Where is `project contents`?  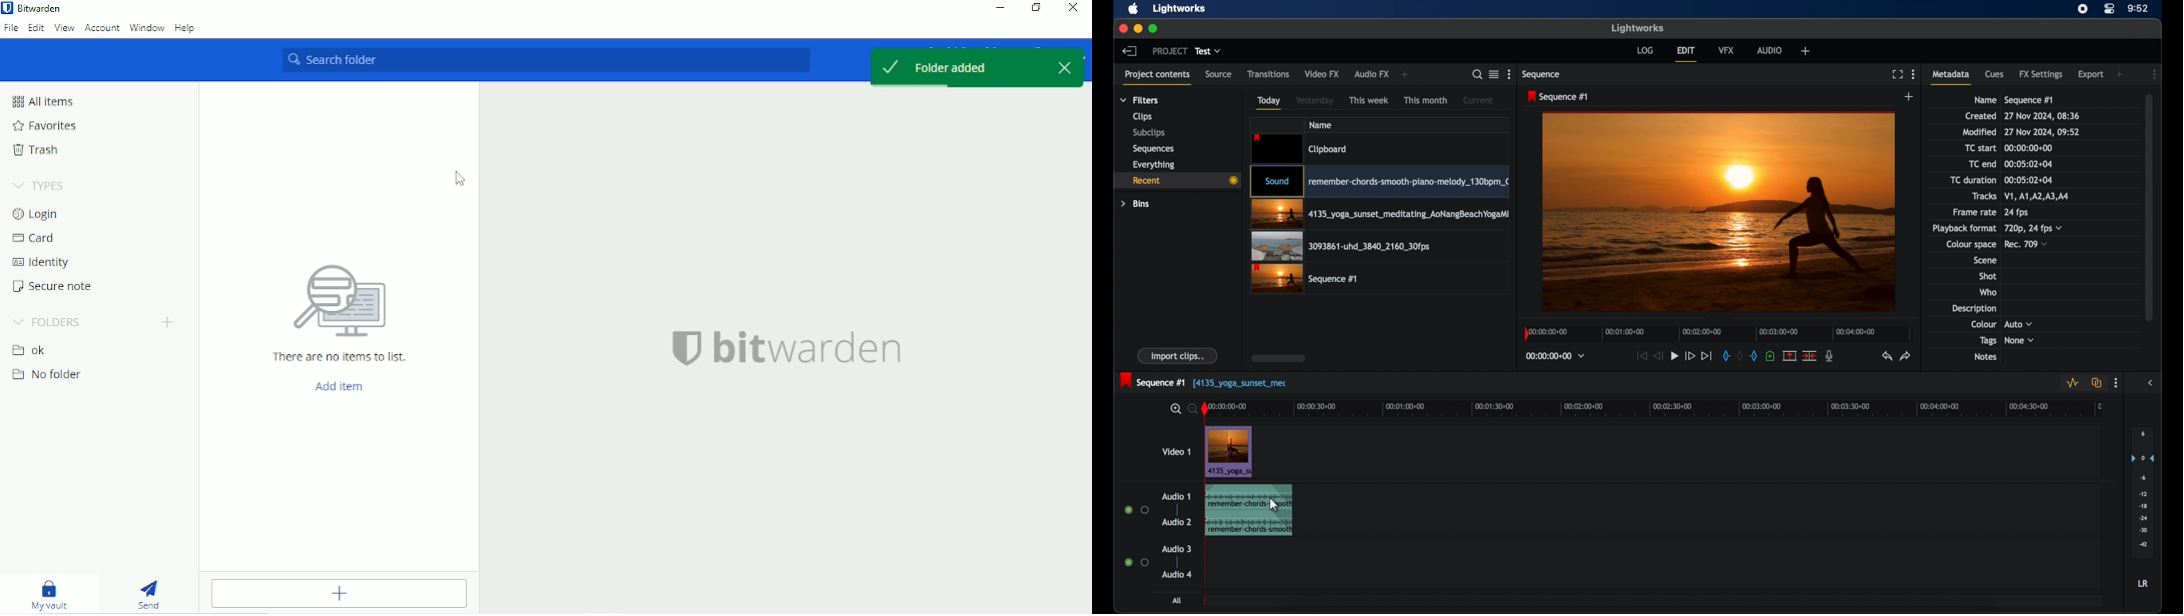 project contents is located at coordinates (1157, 77).